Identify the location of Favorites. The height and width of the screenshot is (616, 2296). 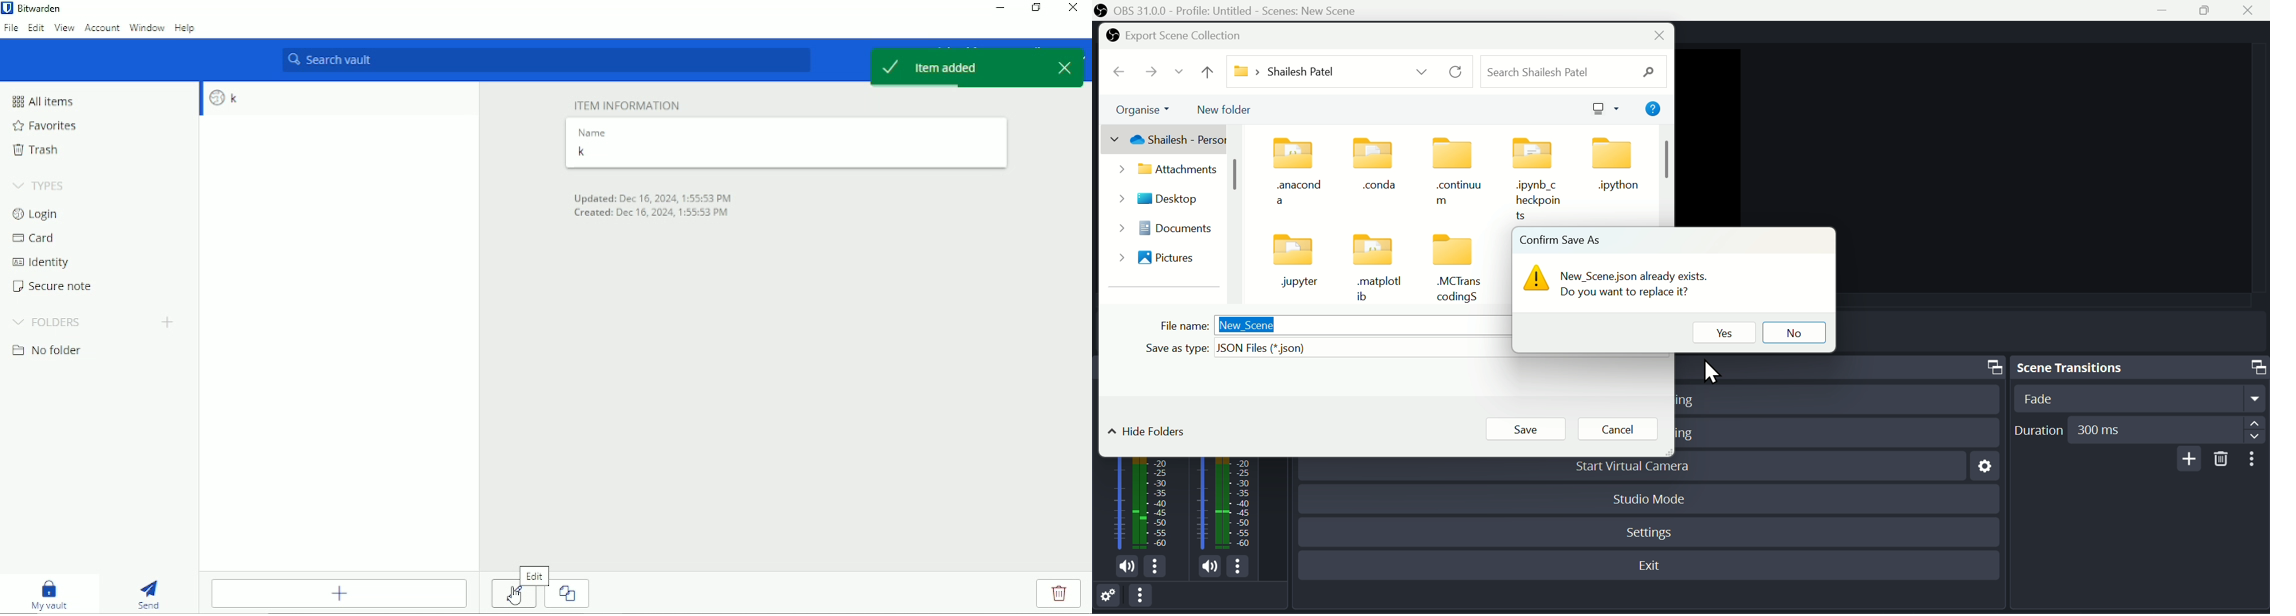
(44, 125).